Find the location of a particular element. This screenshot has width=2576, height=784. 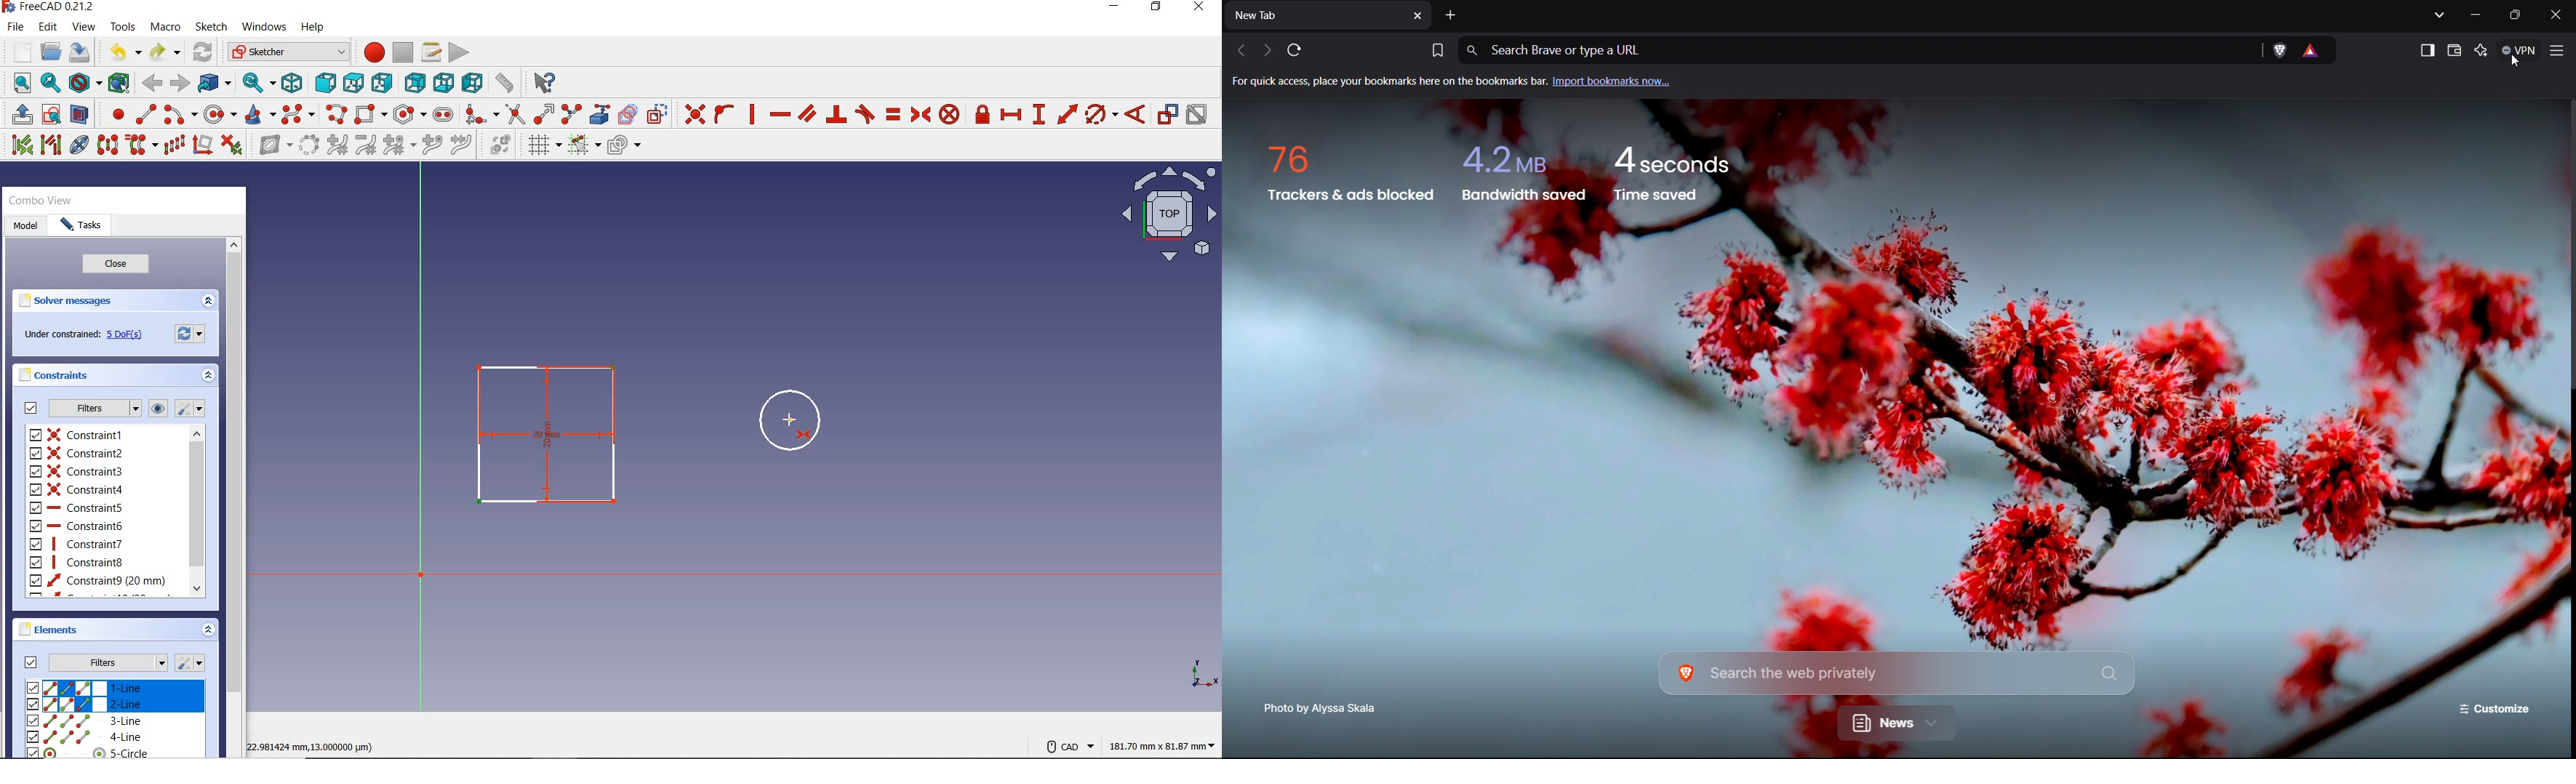

toggle driving/reference constraint  is located at coordinates (1168, 115).